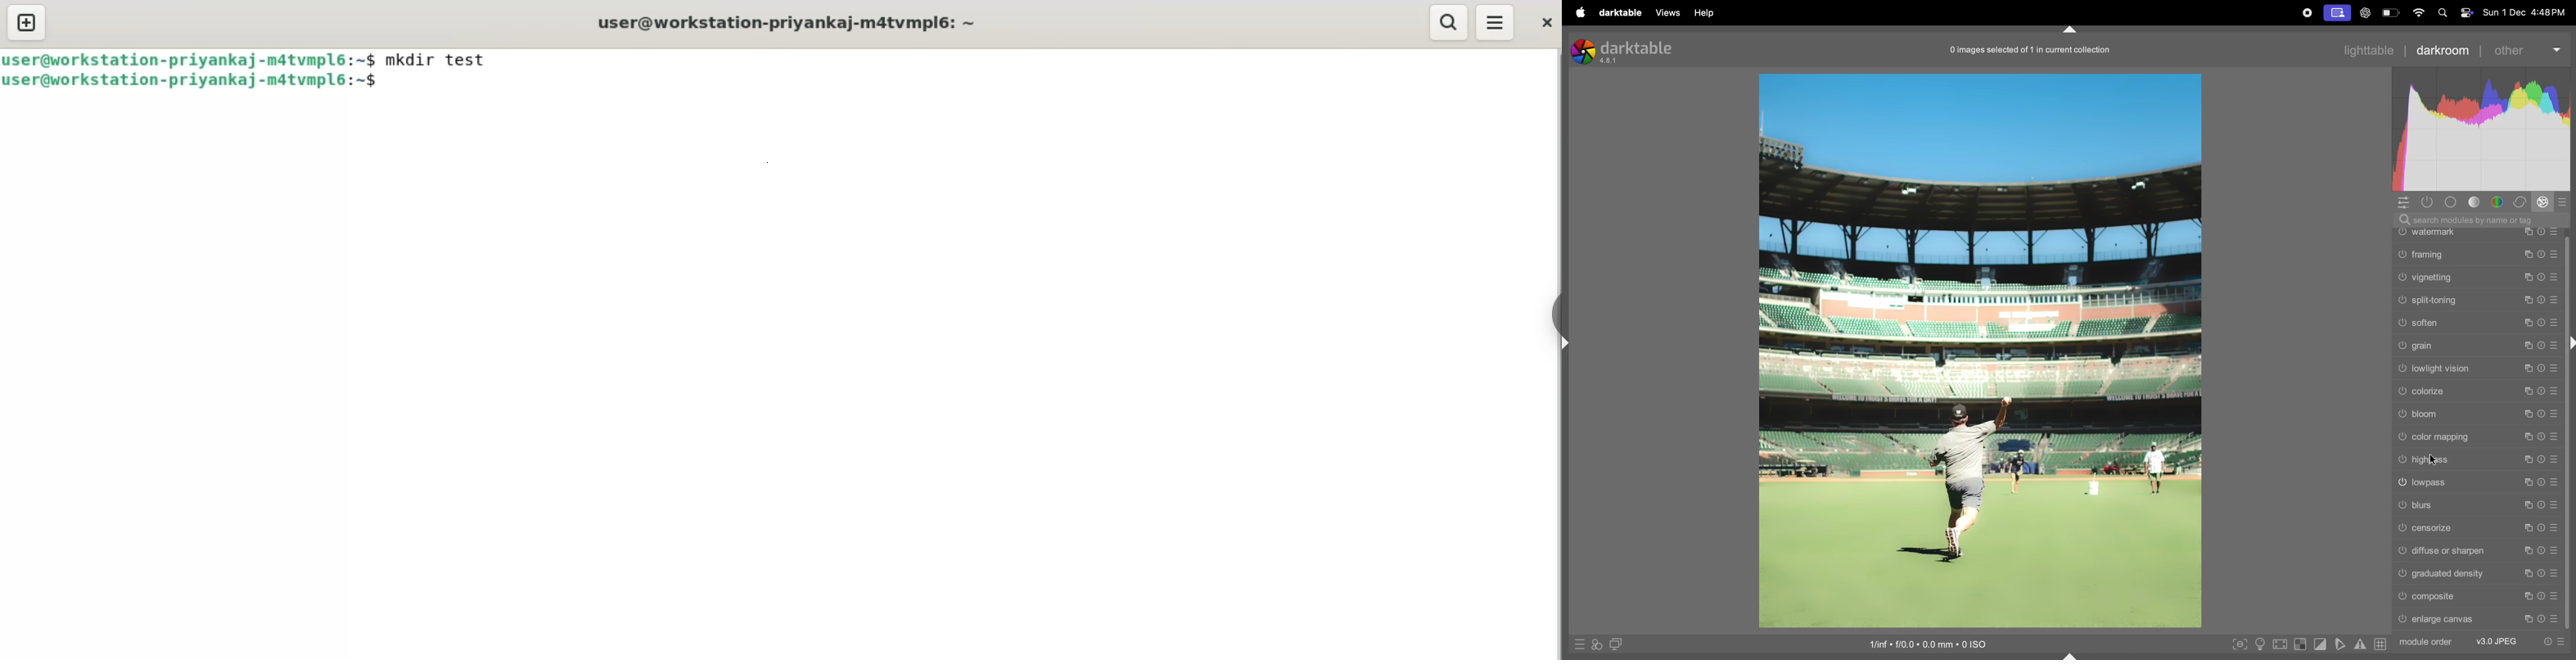 The height and width of the screenshot is (672, 2576). I want to click on soften, so click(2478, 323).